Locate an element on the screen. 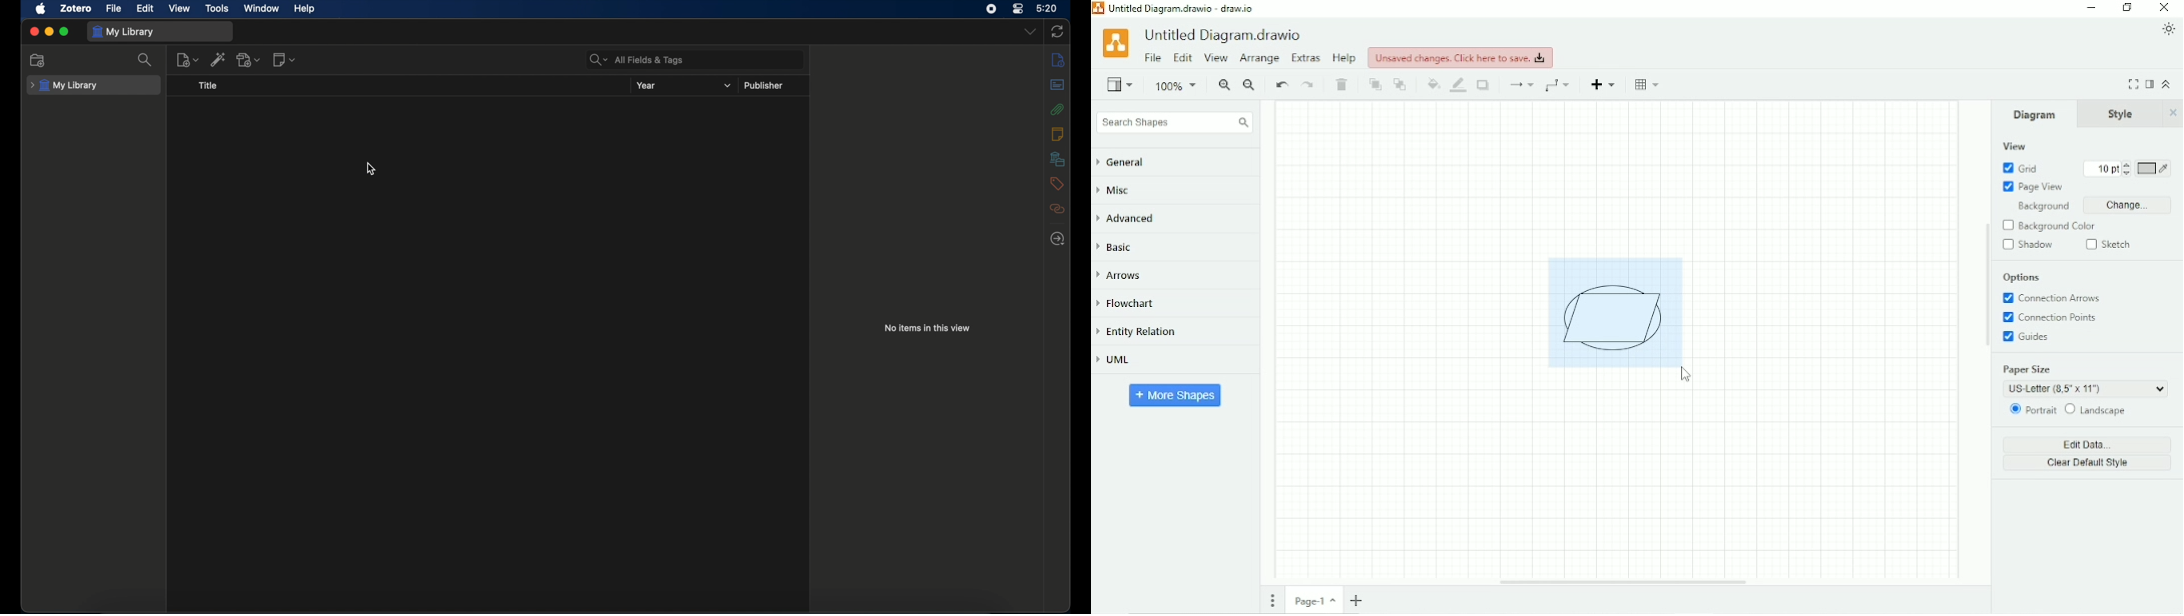  Undo is located at coordinates (1281, 86).